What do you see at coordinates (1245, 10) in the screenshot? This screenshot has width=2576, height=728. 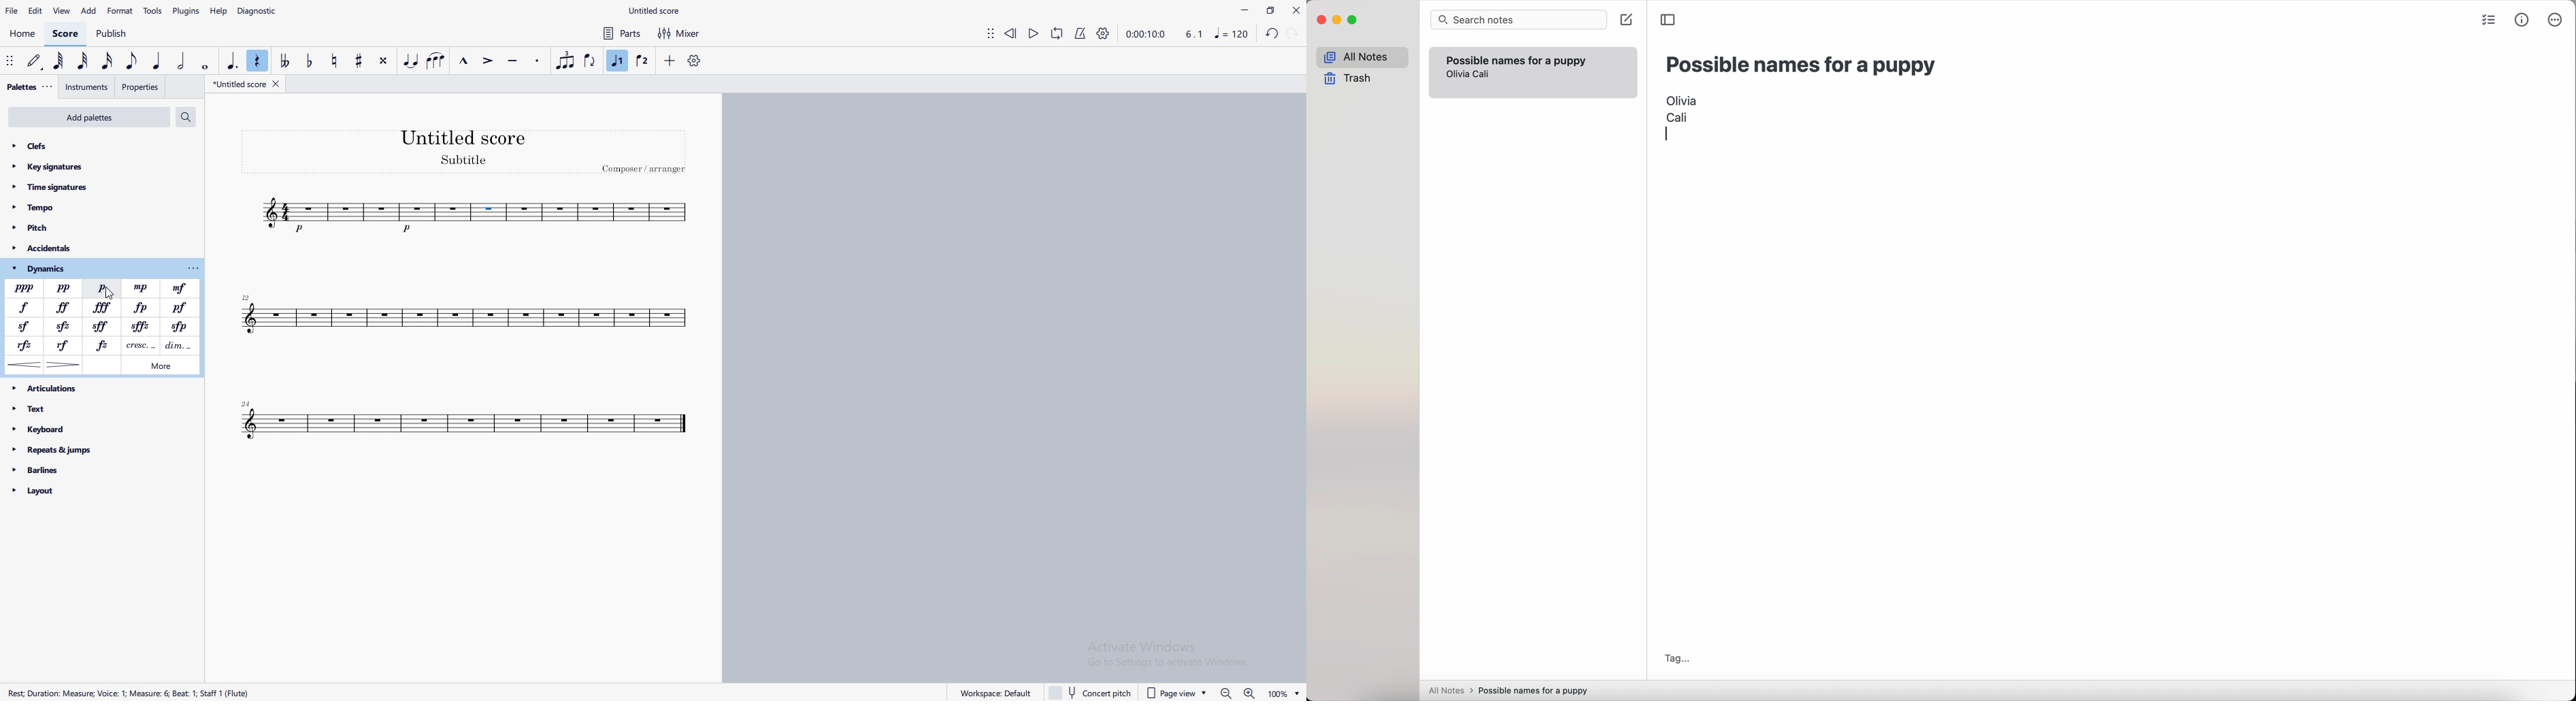 I see `minimize` at bounding box center [1245, 10].